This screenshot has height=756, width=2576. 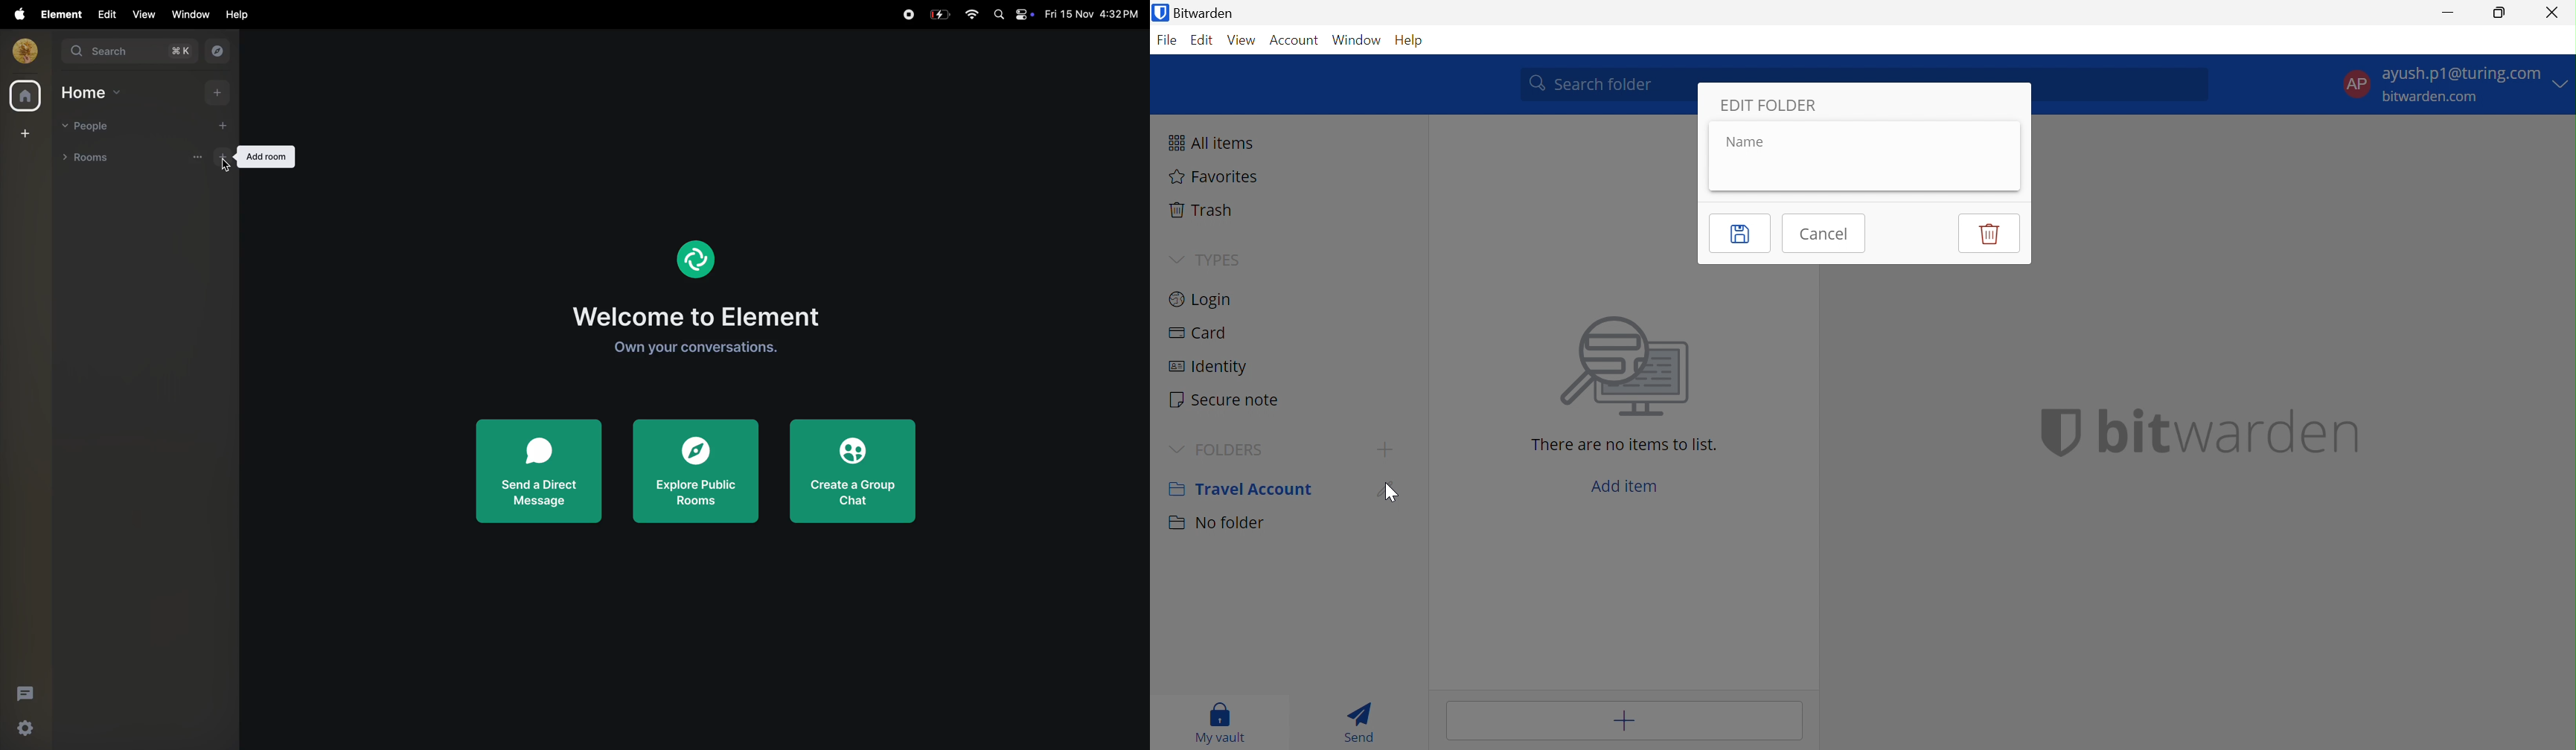 What do you see at coordinates (1092, 15) in the screenshot?
I see `date and time` at bounding box center [1092, 15].